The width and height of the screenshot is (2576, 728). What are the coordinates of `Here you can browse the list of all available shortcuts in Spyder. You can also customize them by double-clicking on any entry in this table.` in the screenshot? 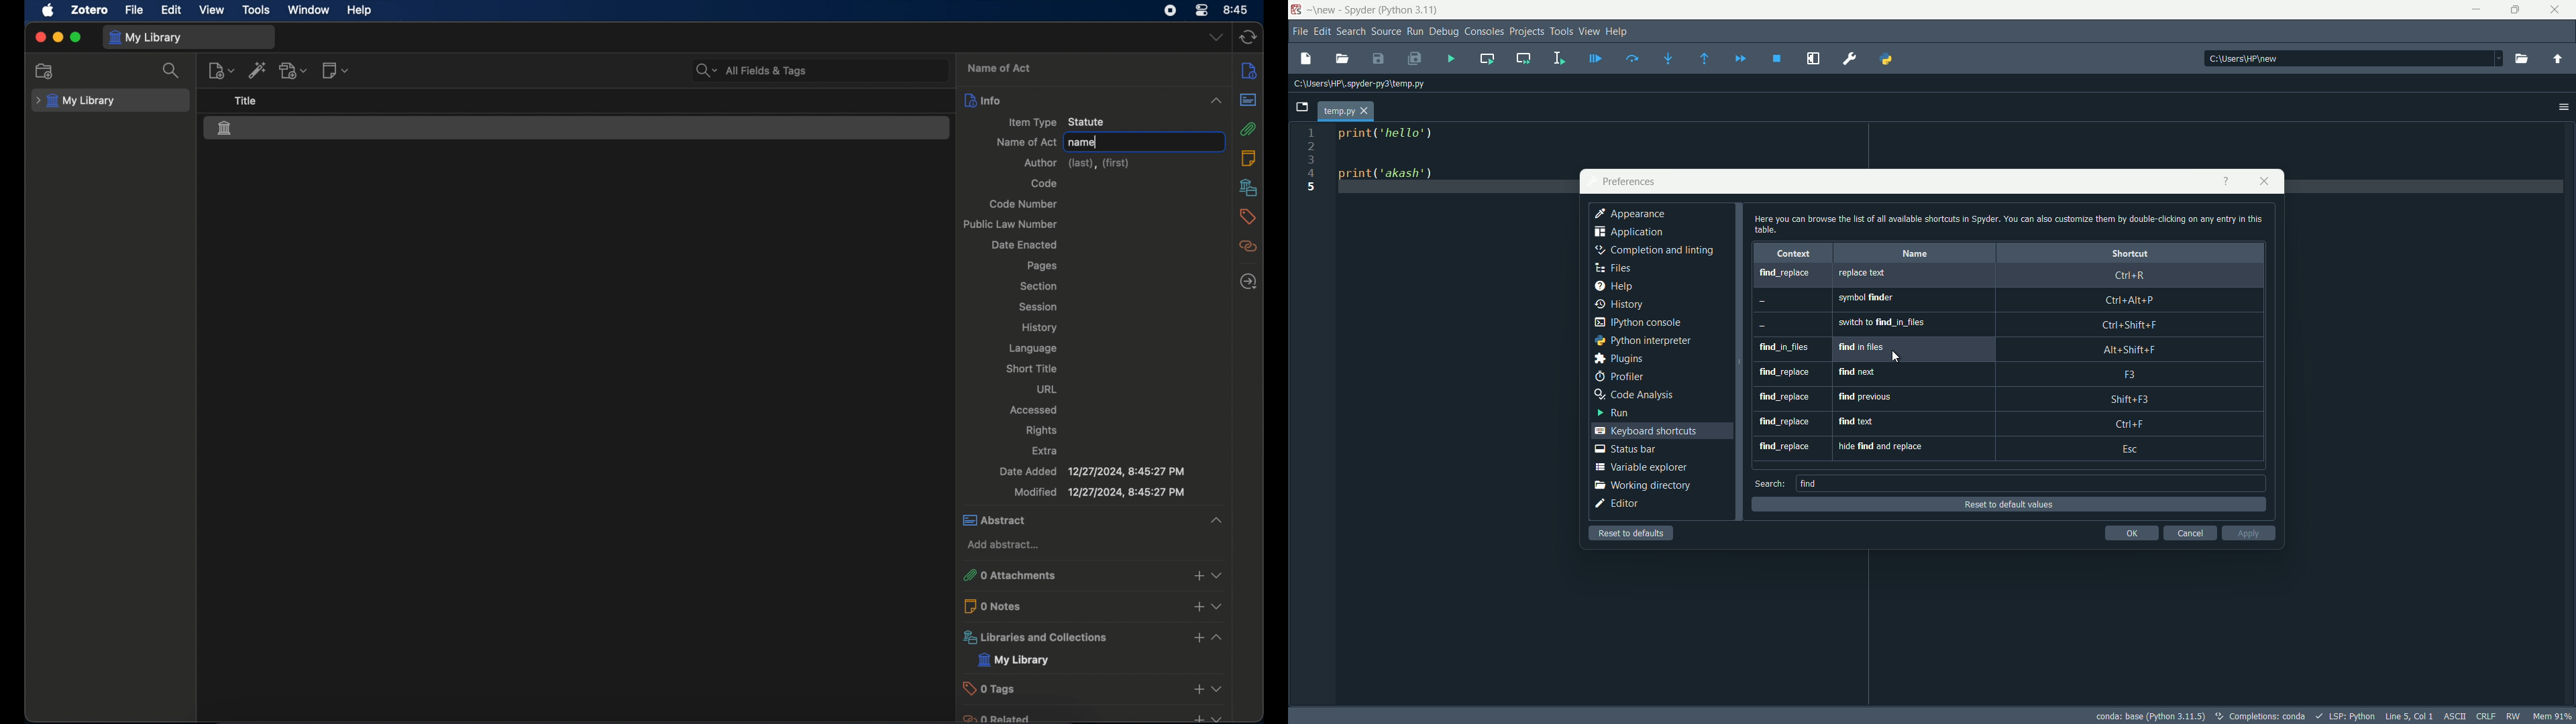 It's located at (2010, 225).